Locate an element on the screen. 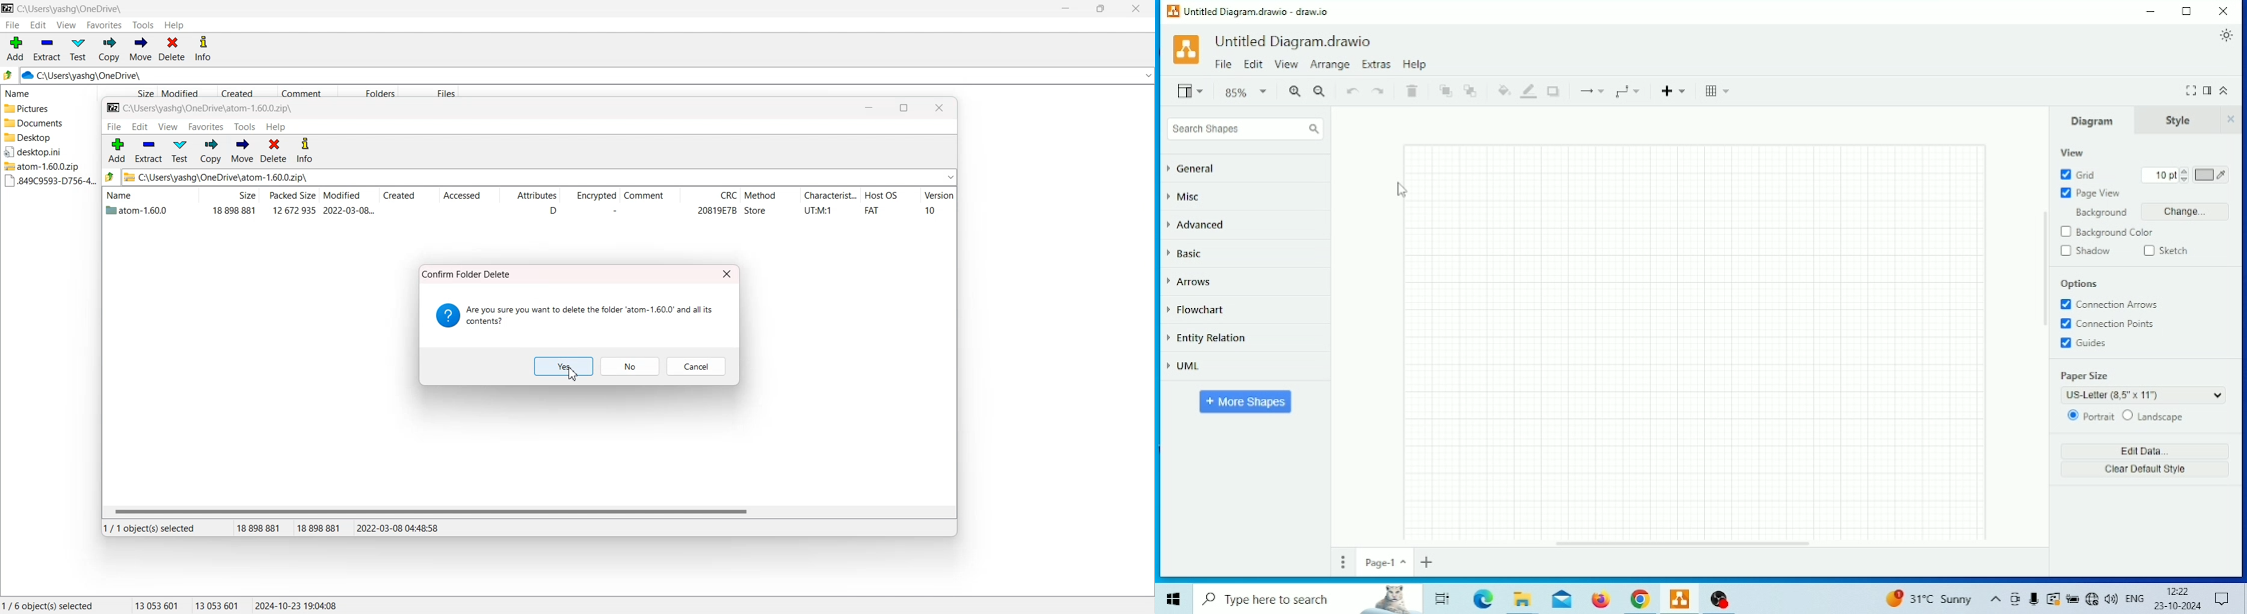 This screenshot has height=616, width=2268. Grid is located at coordinates (2078, 175).